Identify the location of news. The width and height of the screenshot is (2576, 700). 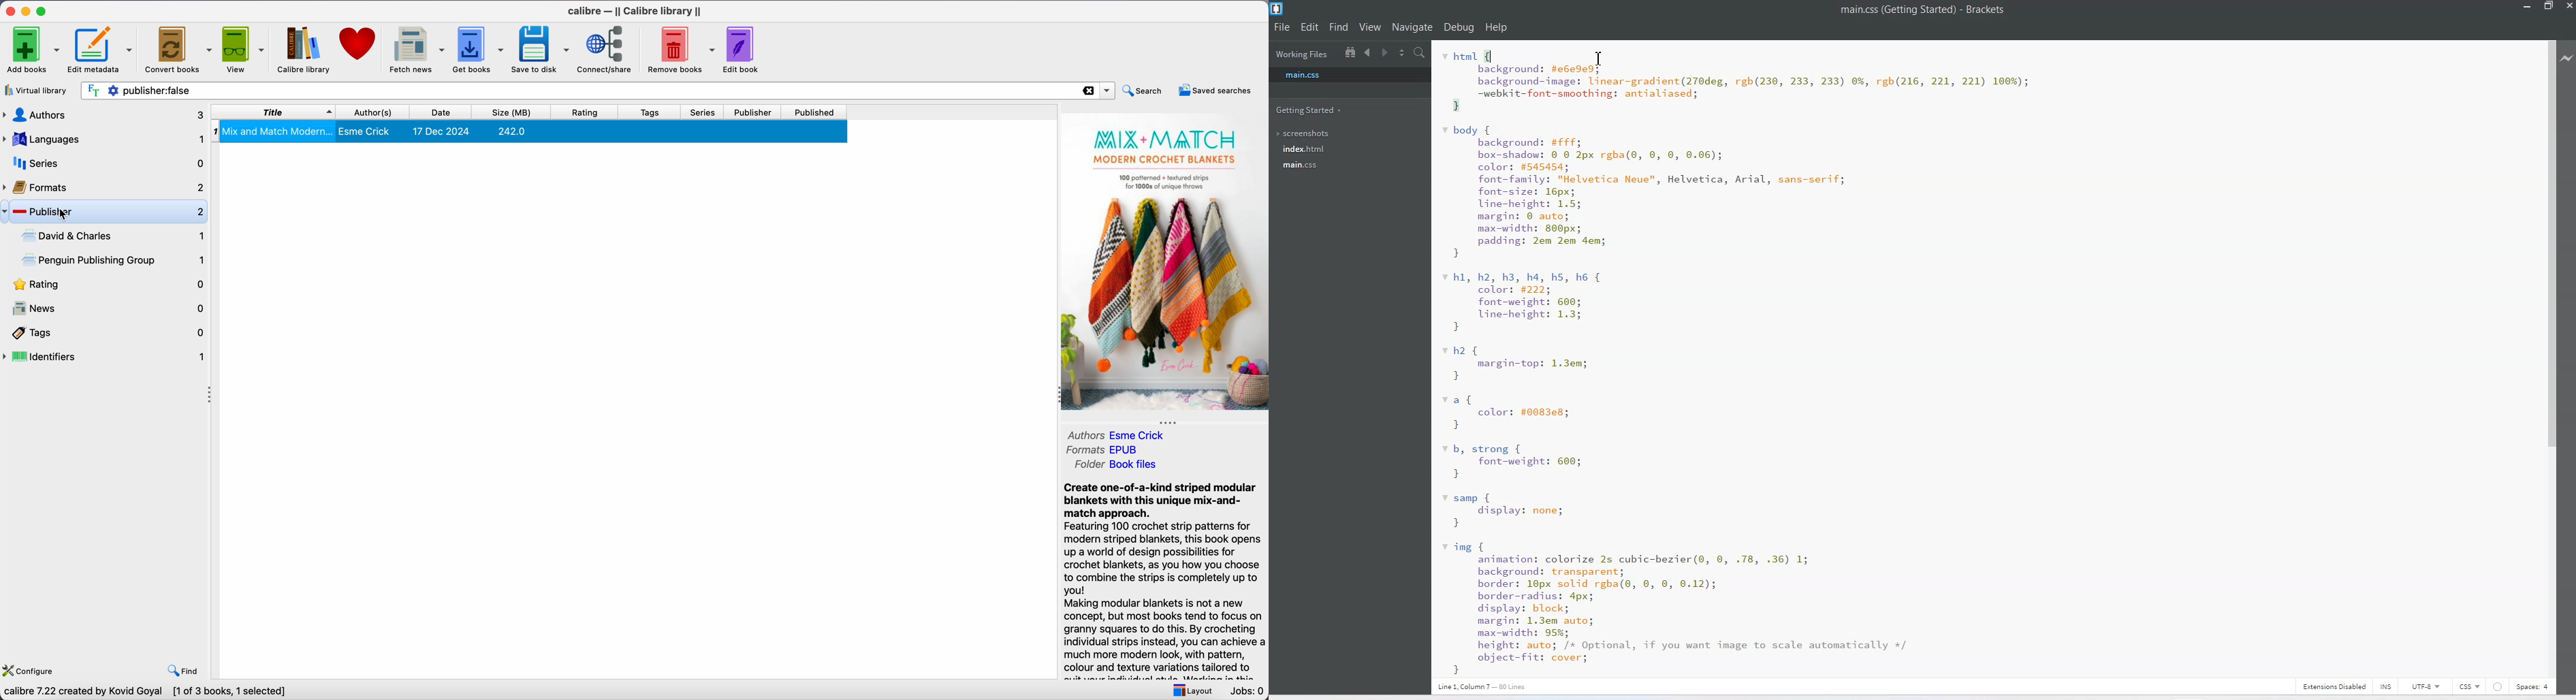
(105, 309).